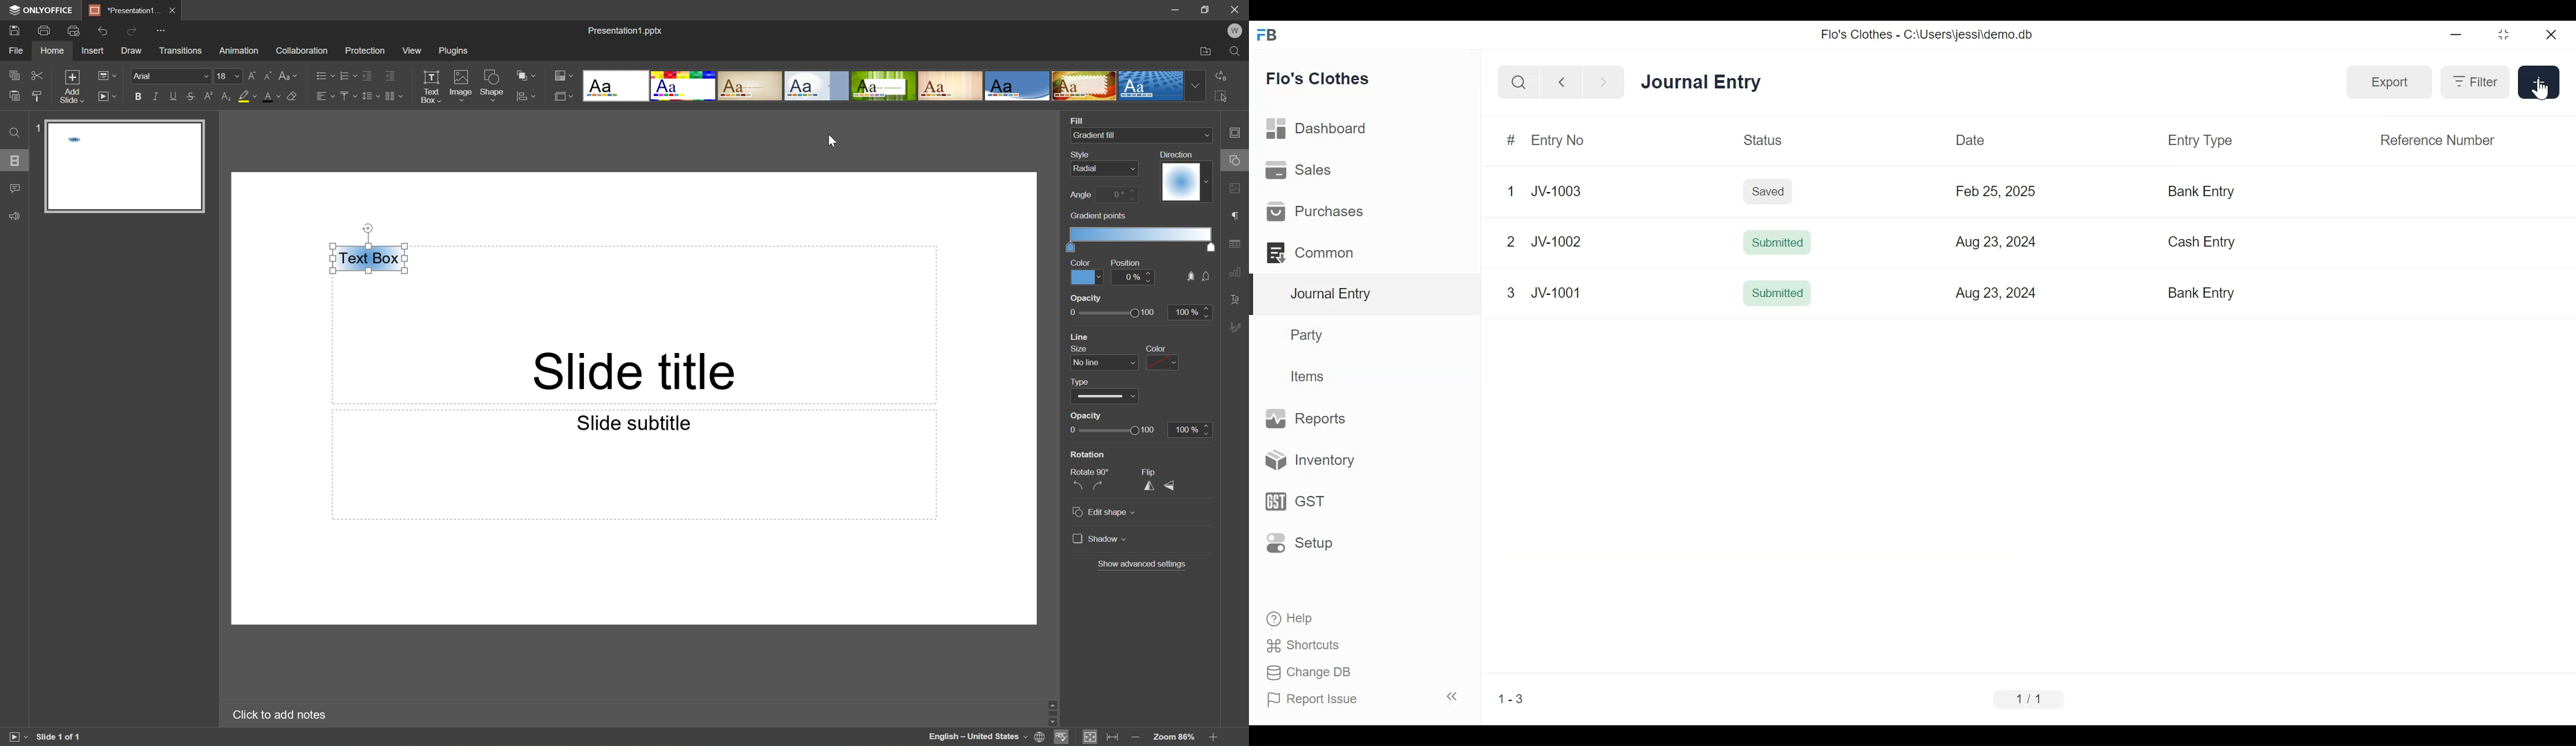 Image resolution: width=2576 pixels, height=756 pixels. I want to click on minimize, so click(2459, 36).